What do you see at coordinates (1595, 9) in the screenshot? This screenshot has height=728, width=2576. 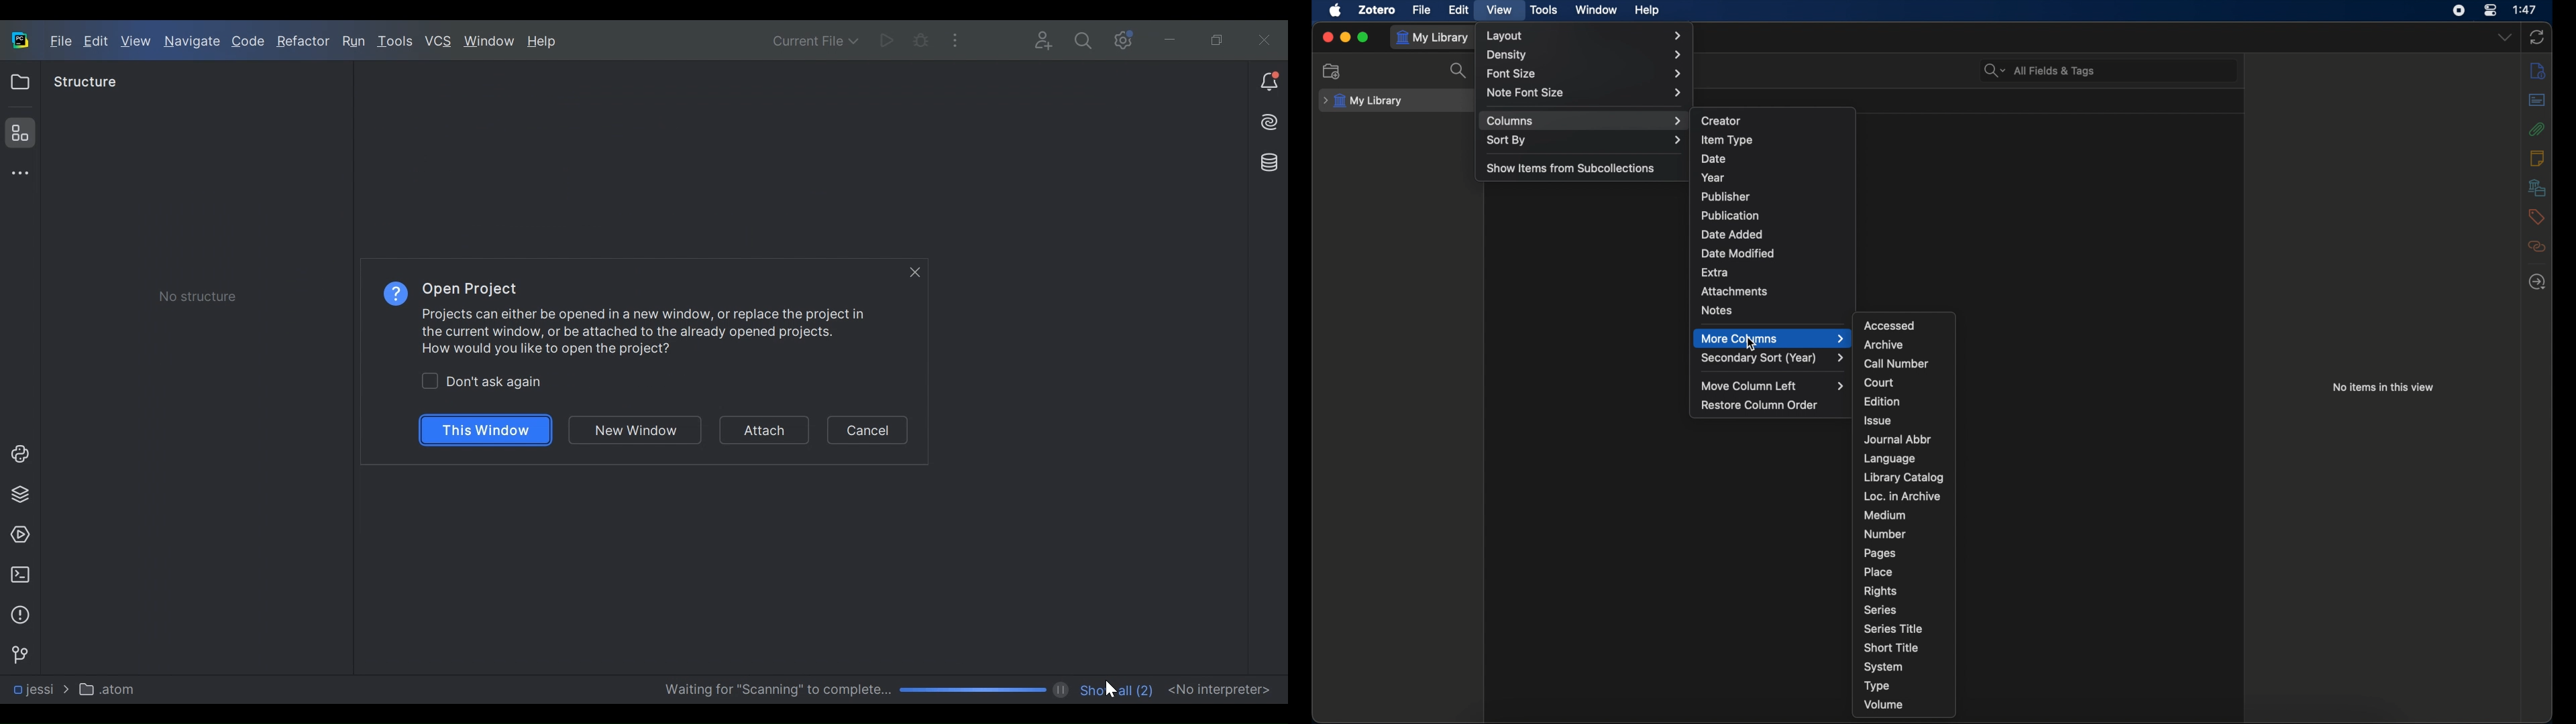 I see `window` at bounding box center [1595, 9].